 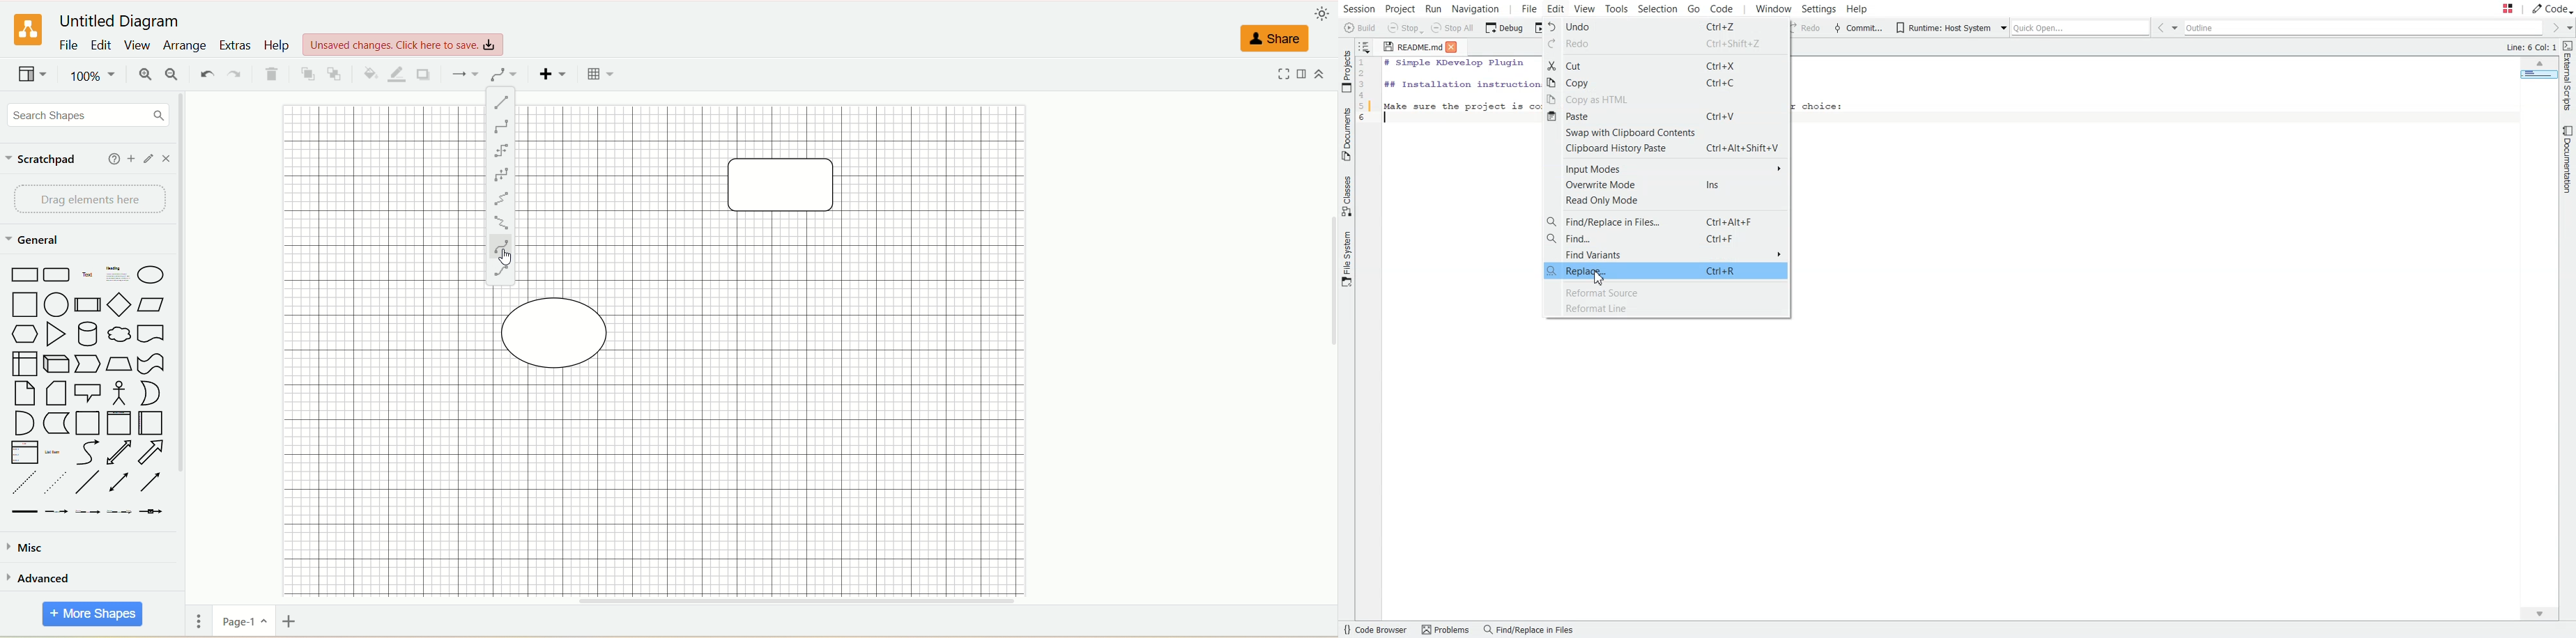 I want to click on Line:6 Col:1, so click(x=2529, y=48).